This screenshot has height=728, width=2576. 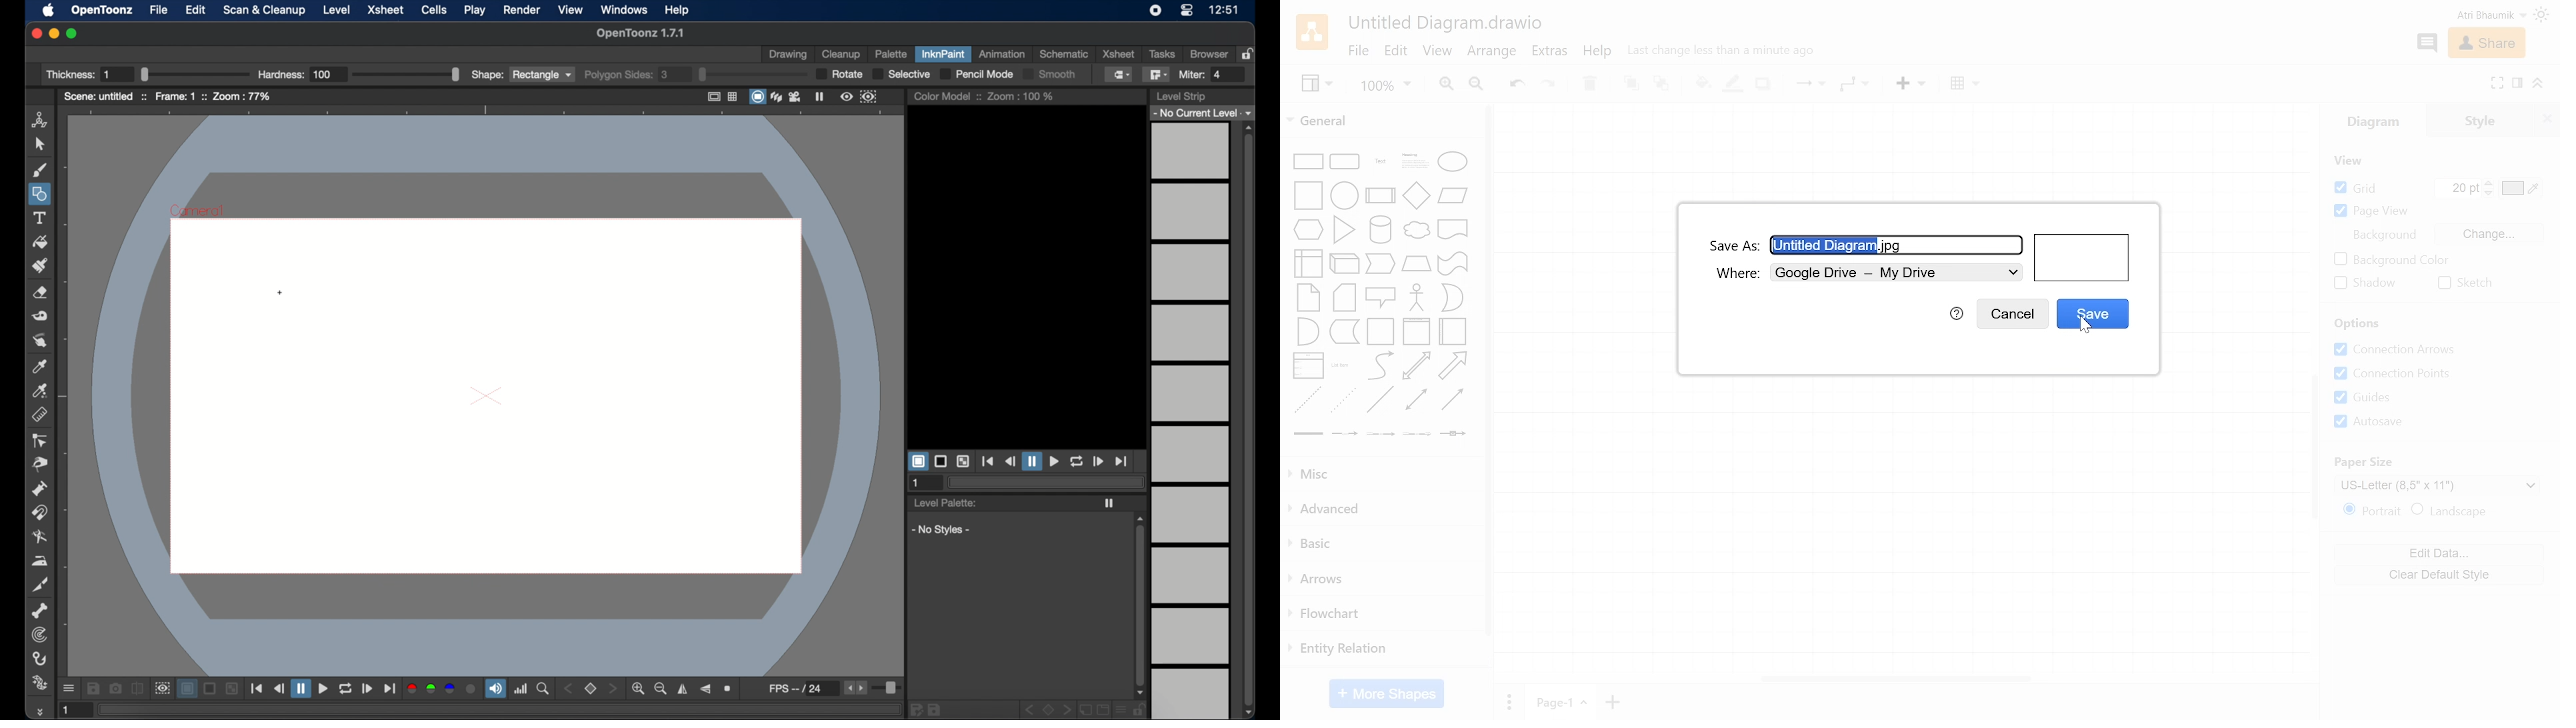 What do you see at coordinates (2459, 189) in the screenshot?
I see `Grid pts` at bounding box center [2459, 189].